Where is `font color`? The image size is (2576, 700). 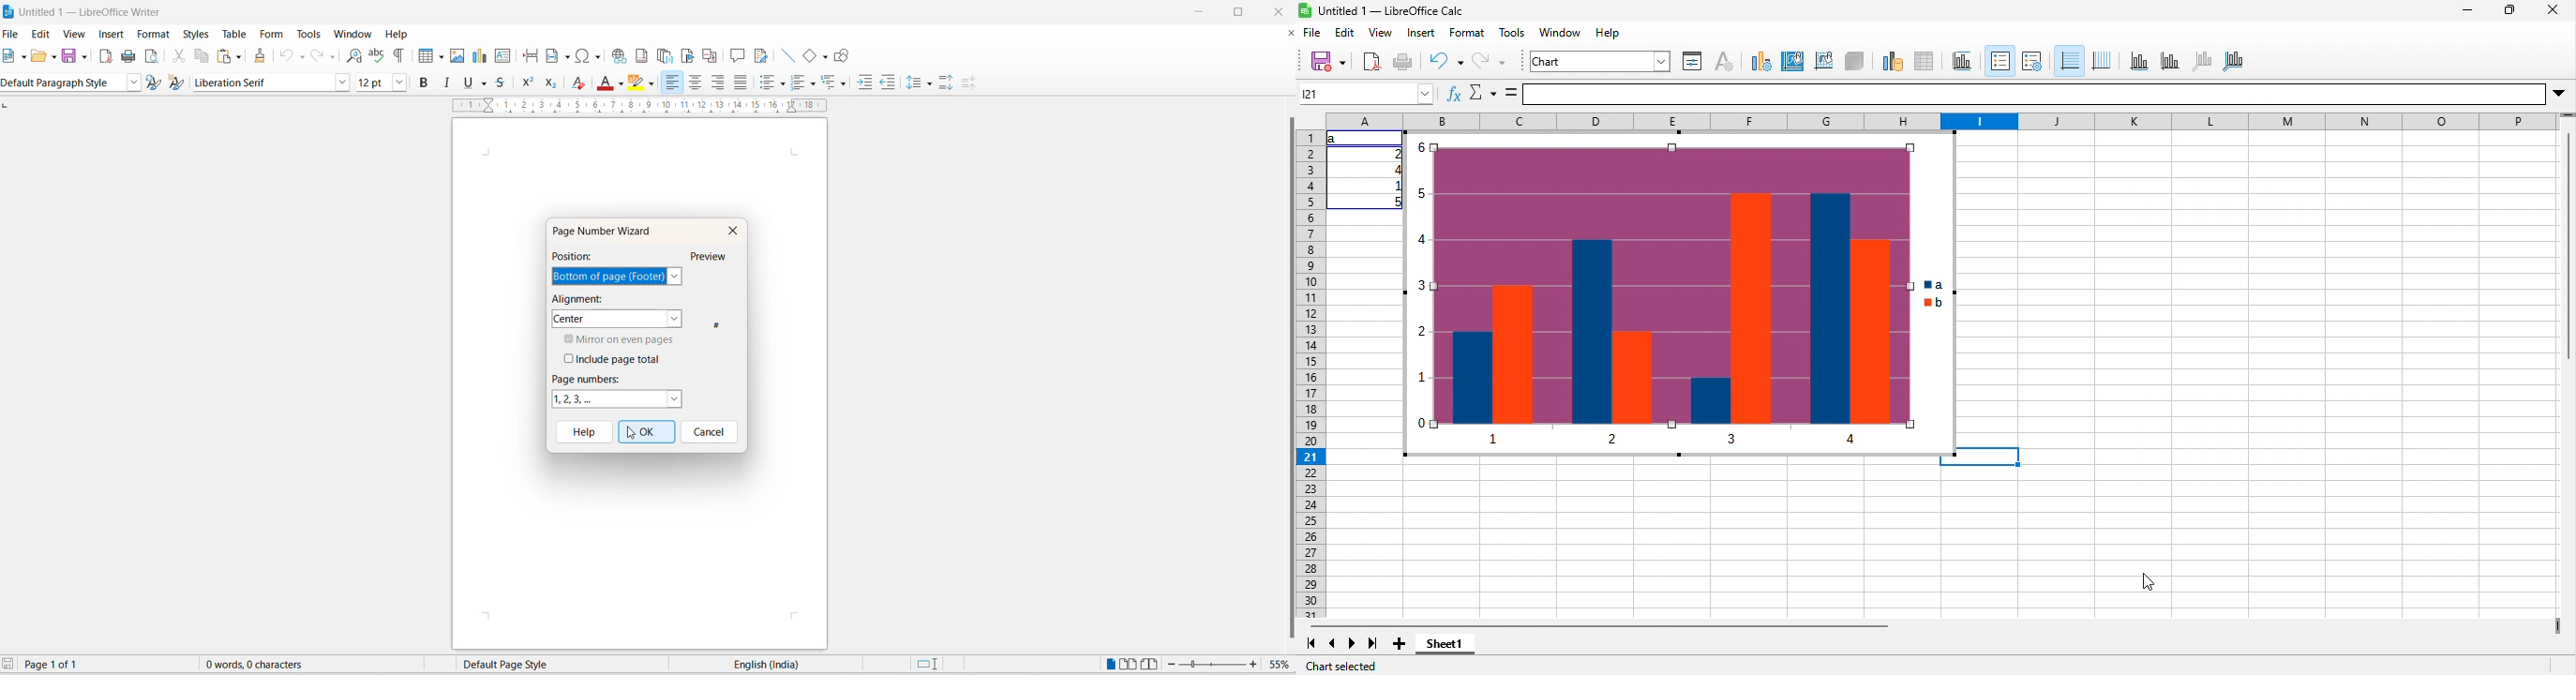 font color is located at coordinates (606, 84).